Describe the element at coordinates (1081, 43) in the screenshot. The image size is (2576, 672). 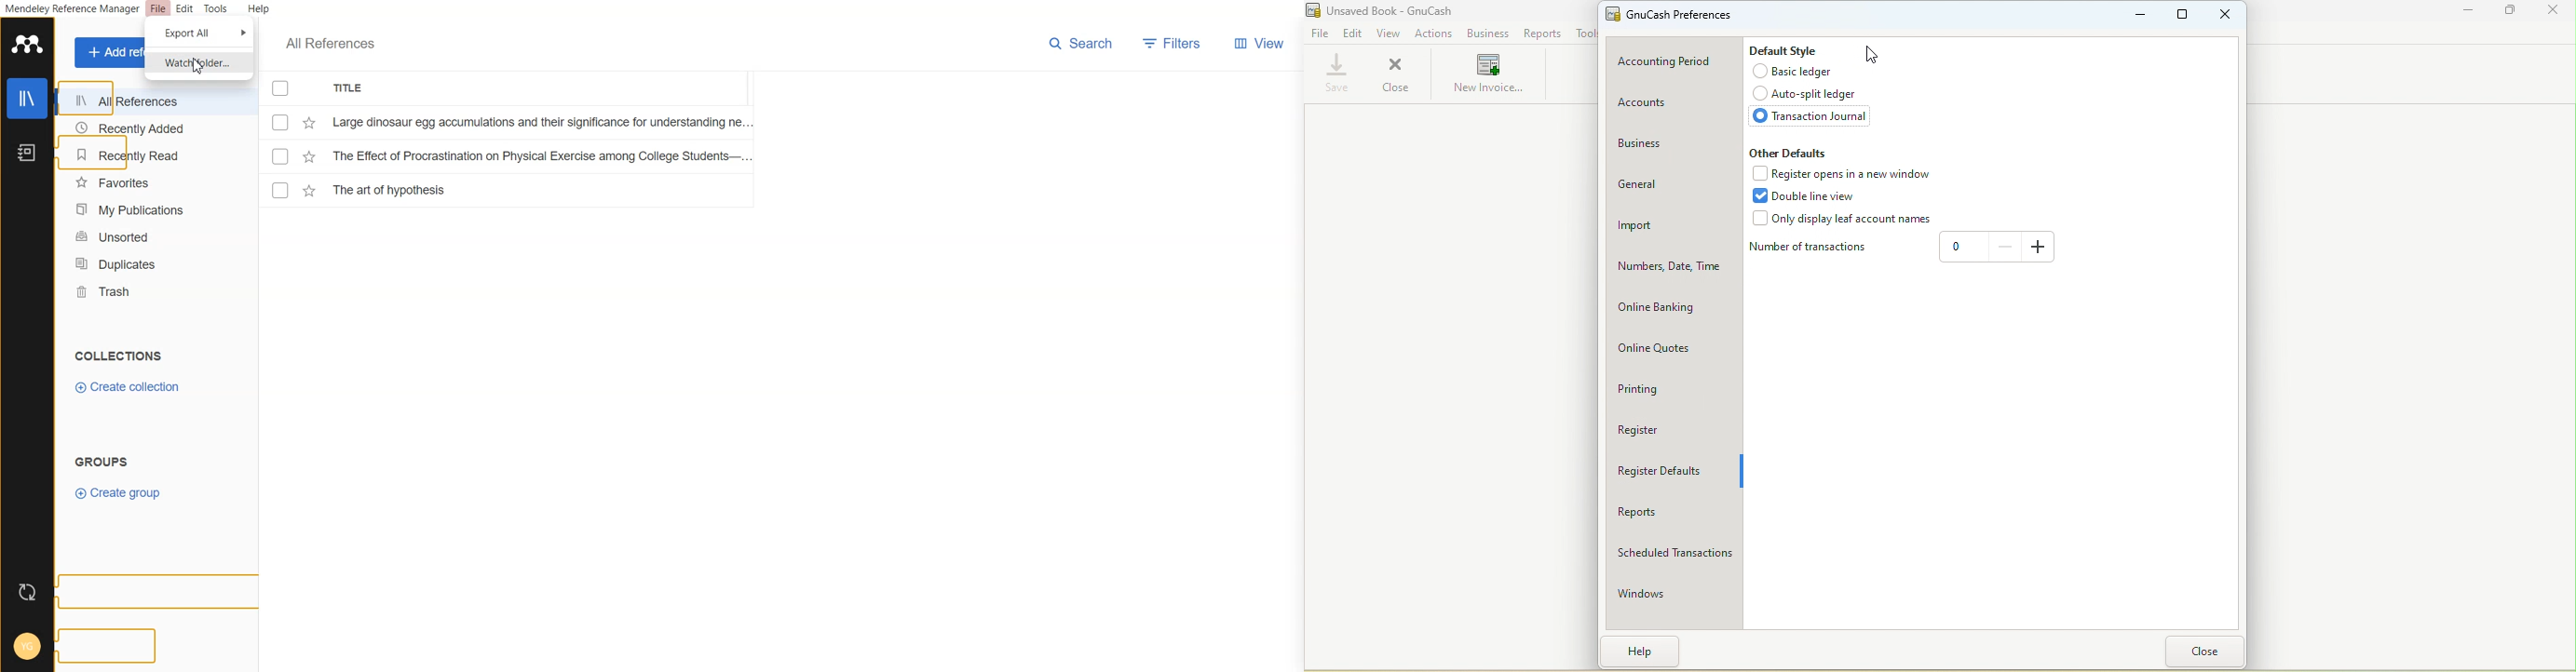
I see `Search` at that location.